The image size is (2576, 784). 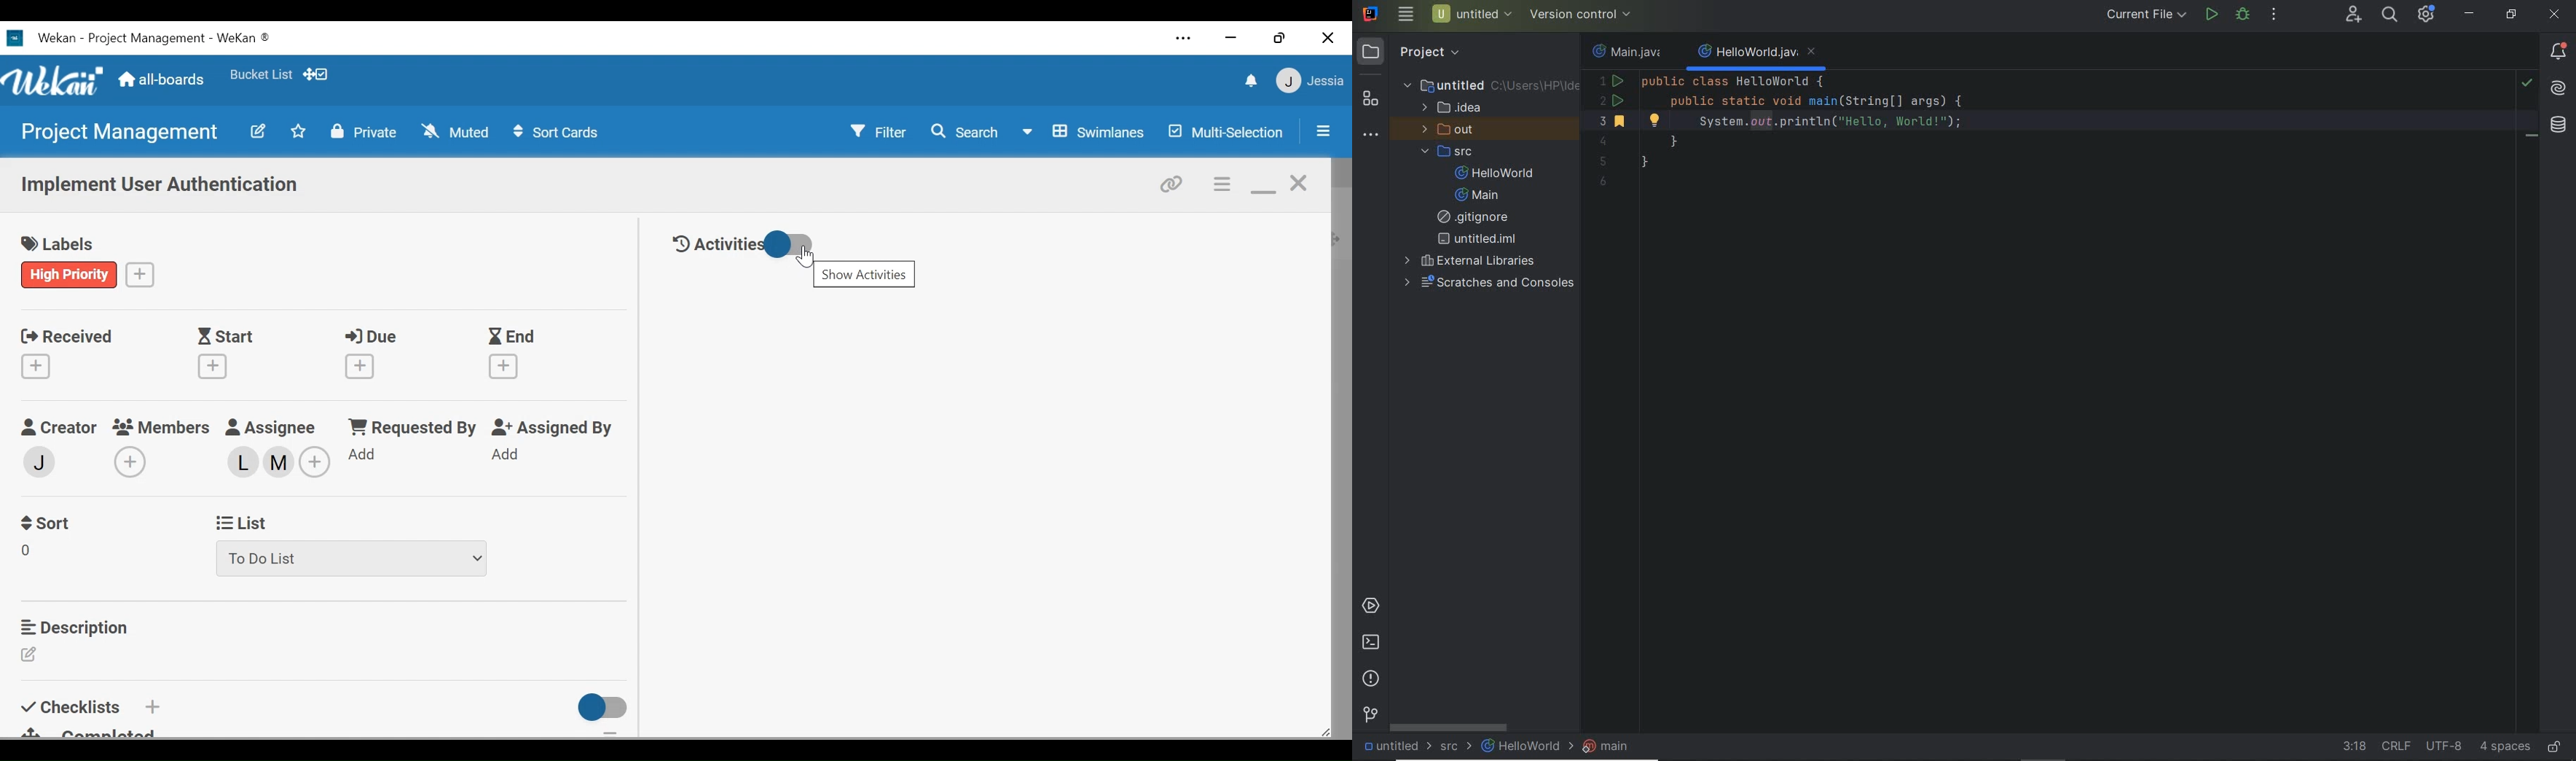 I want to click on restore down, so click(x=2511, y=16).